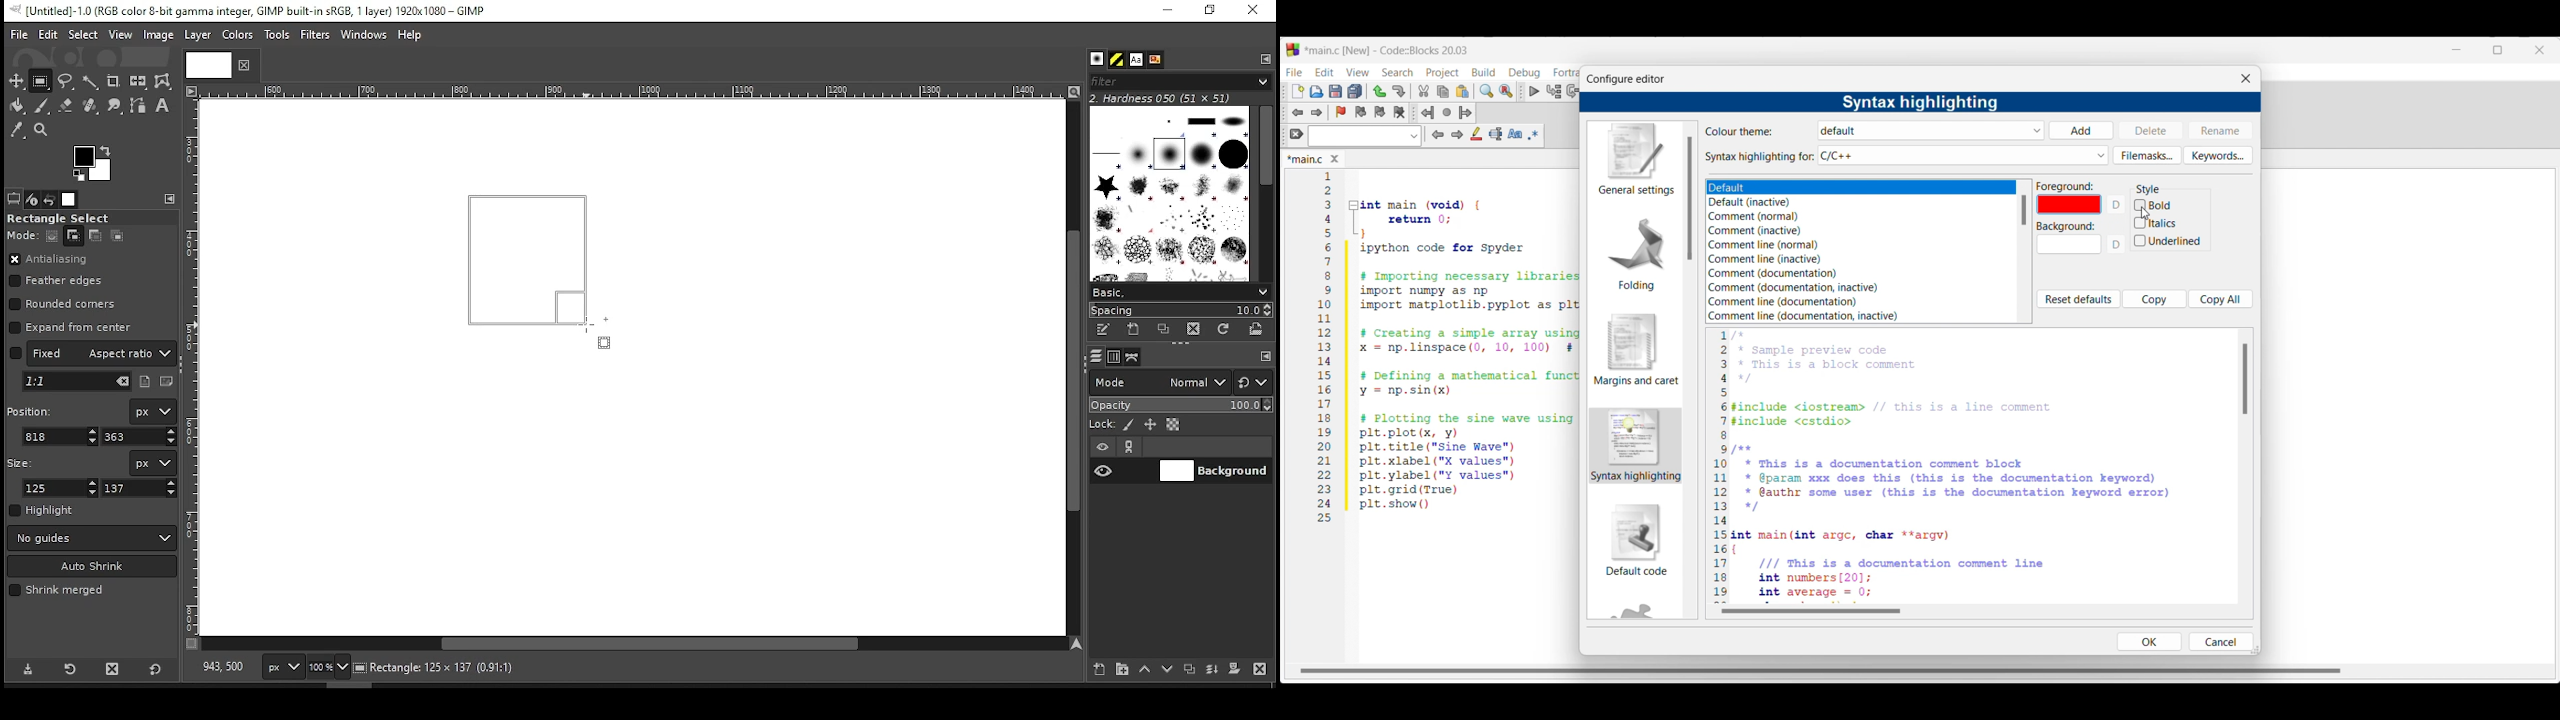 The image size is (2576, 728). I want to click on Save everything, so click(1355, 91).